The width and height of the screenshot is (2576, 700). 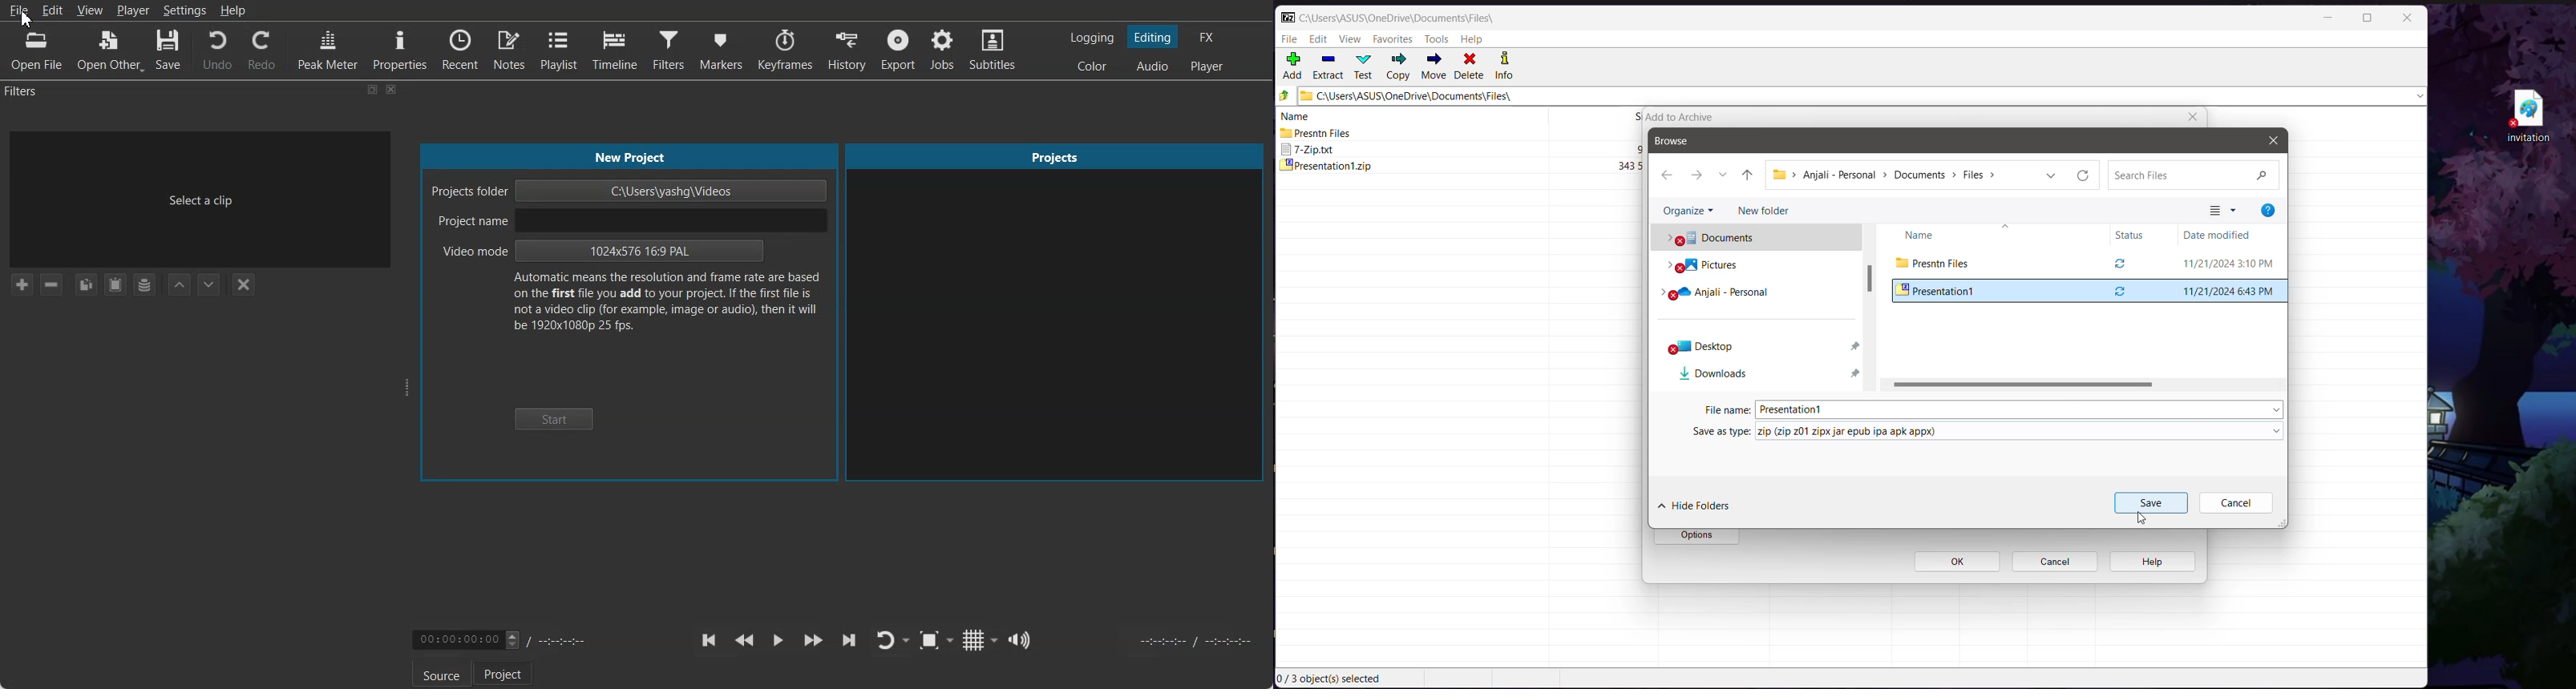 I want to click on Current path, so click(x=1895, y=174).